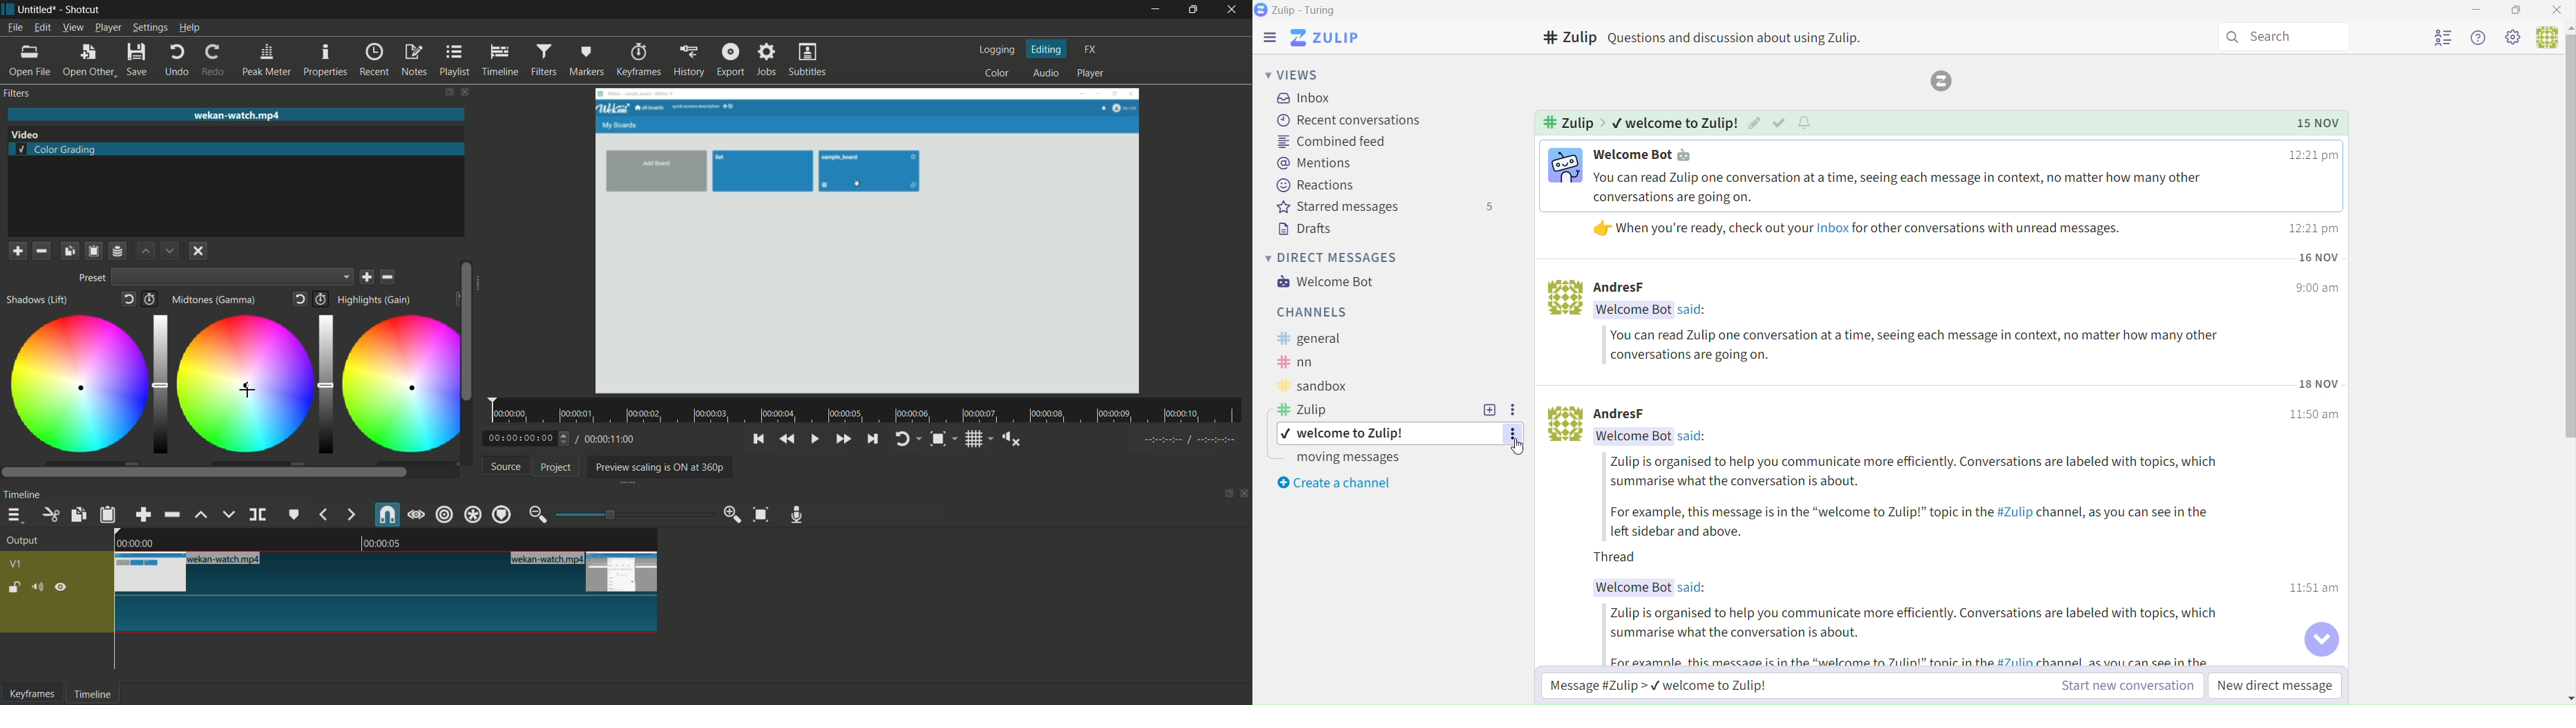 Image resolution: width=2576 pixels, height=728 pixels. Describe the element at coordinates (545, 60) in the screenshot. I see `filters` at that location.